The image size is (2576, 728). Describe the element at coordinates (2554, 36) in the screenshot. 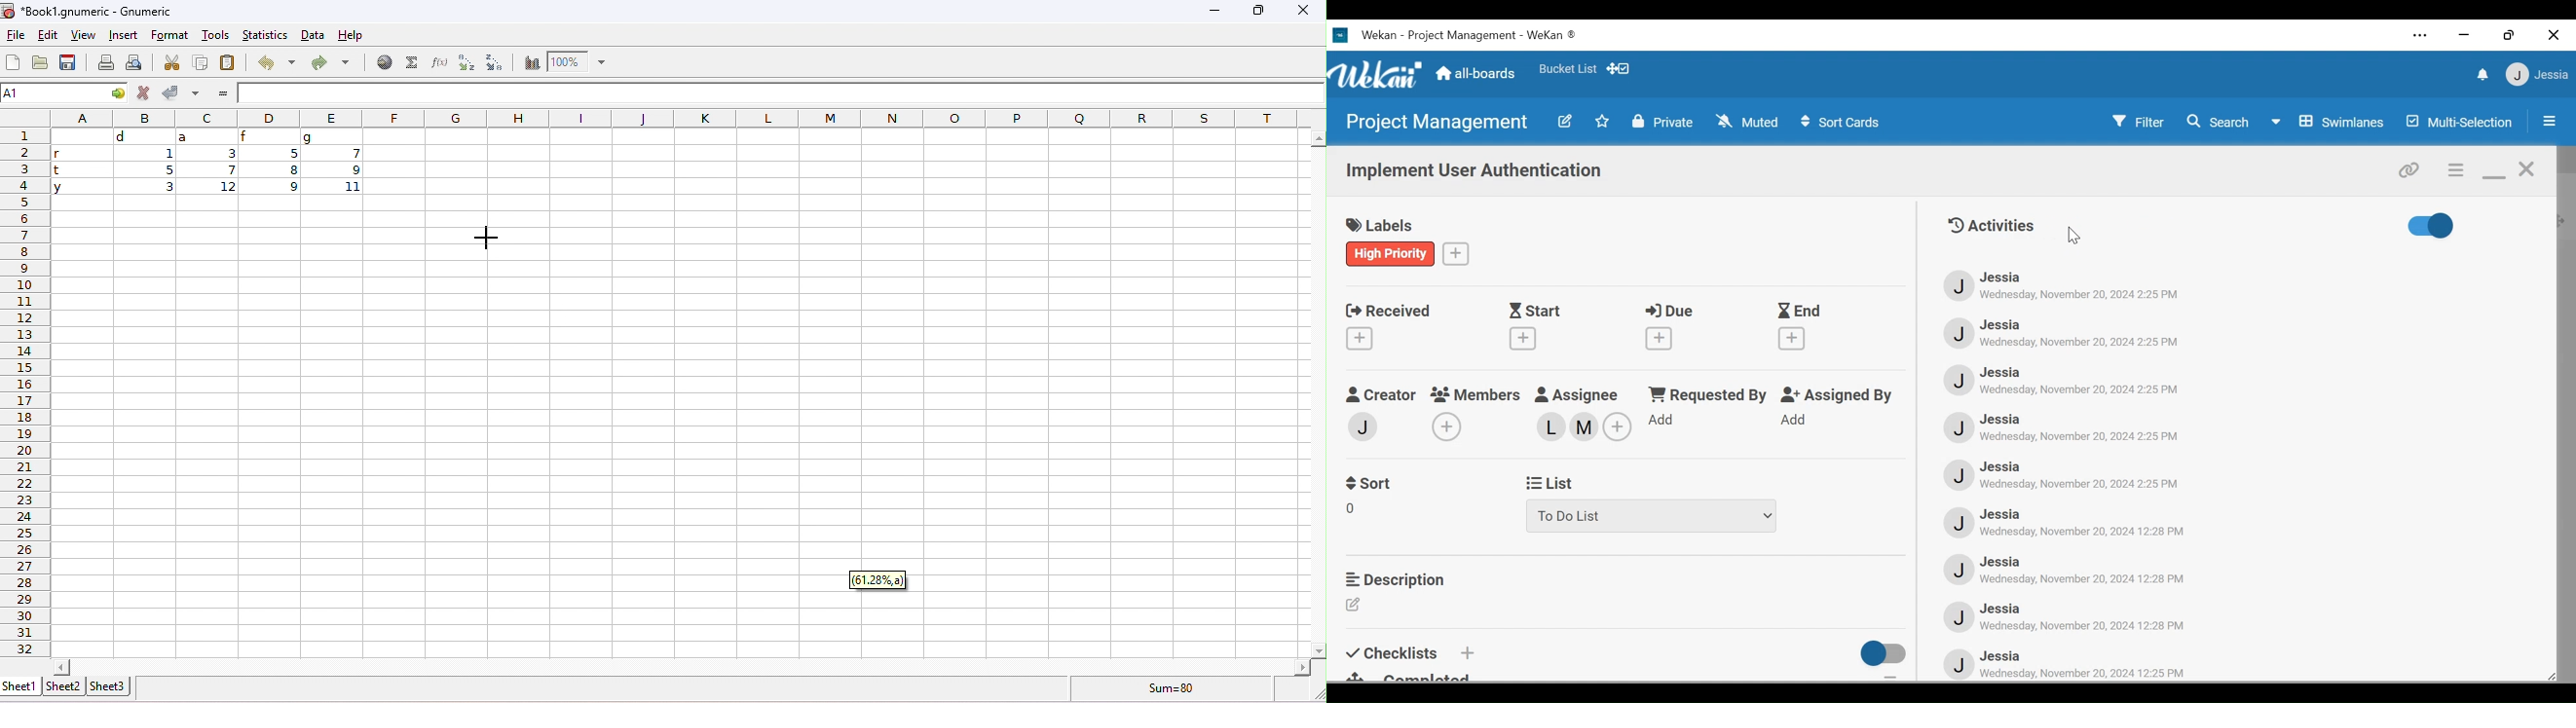

I see `close` at that location.